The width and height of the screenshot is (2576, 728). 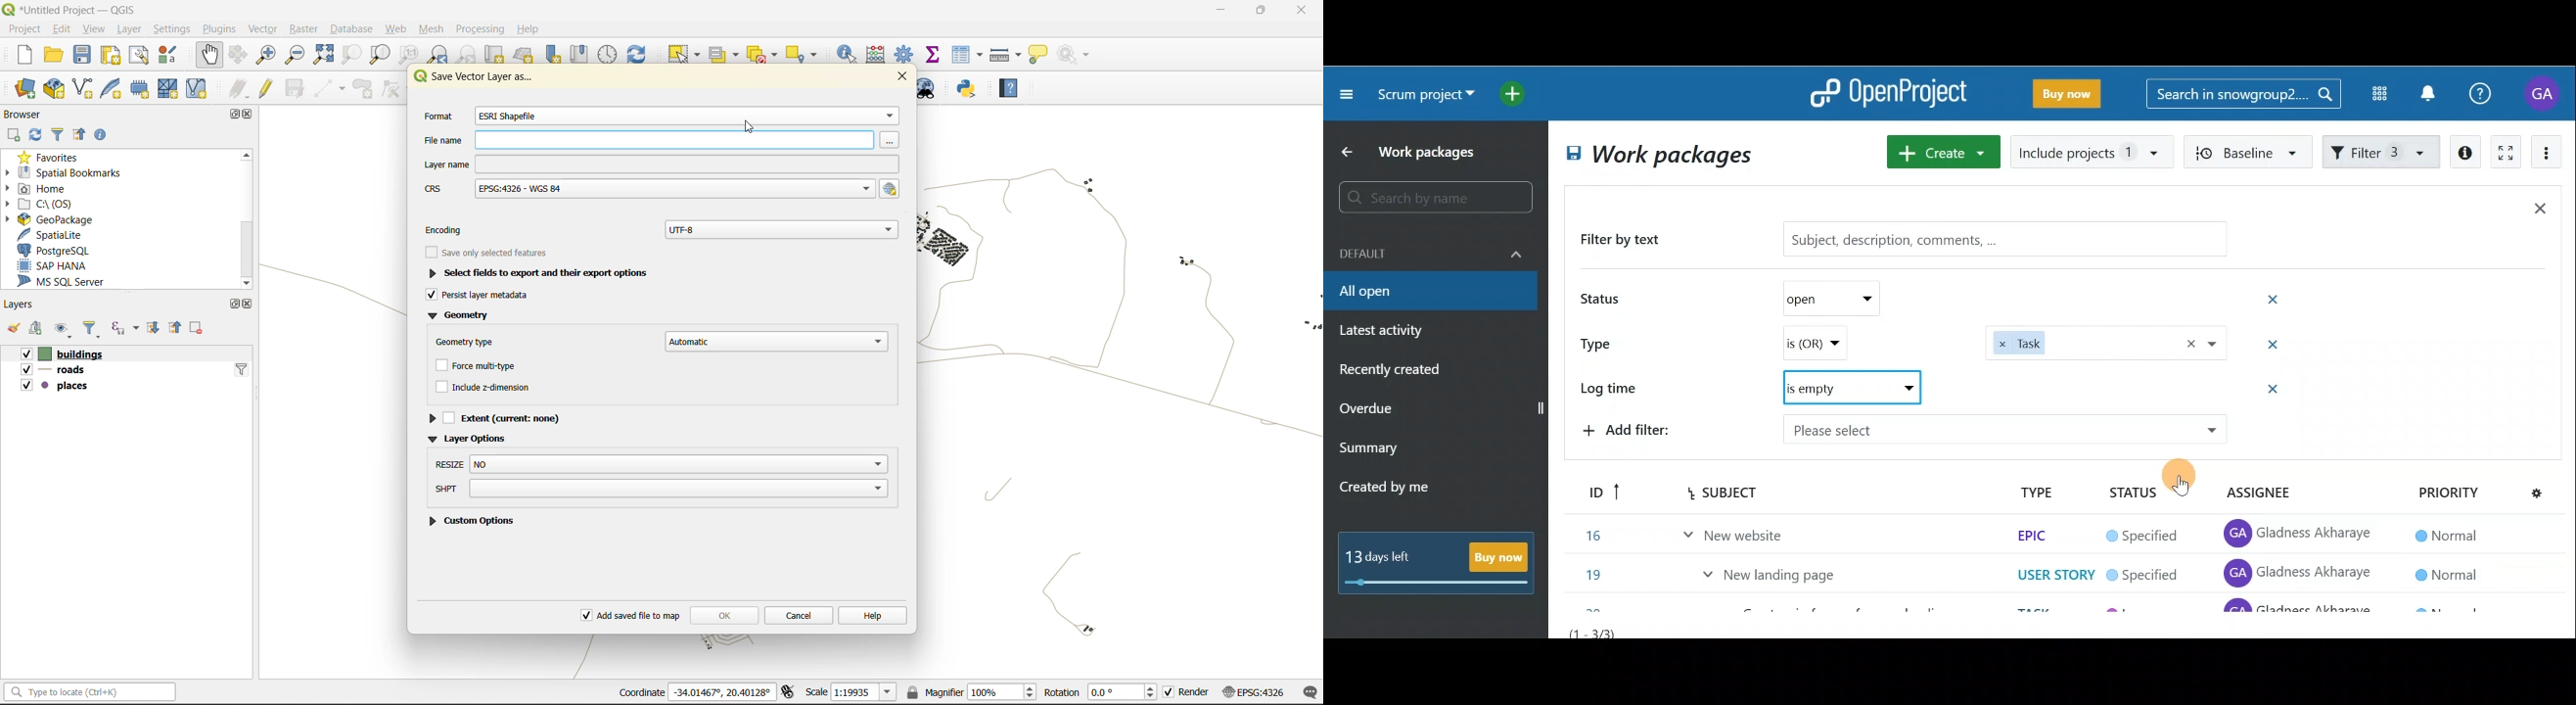 I want to click on normal, so click(x=2445, y=529).